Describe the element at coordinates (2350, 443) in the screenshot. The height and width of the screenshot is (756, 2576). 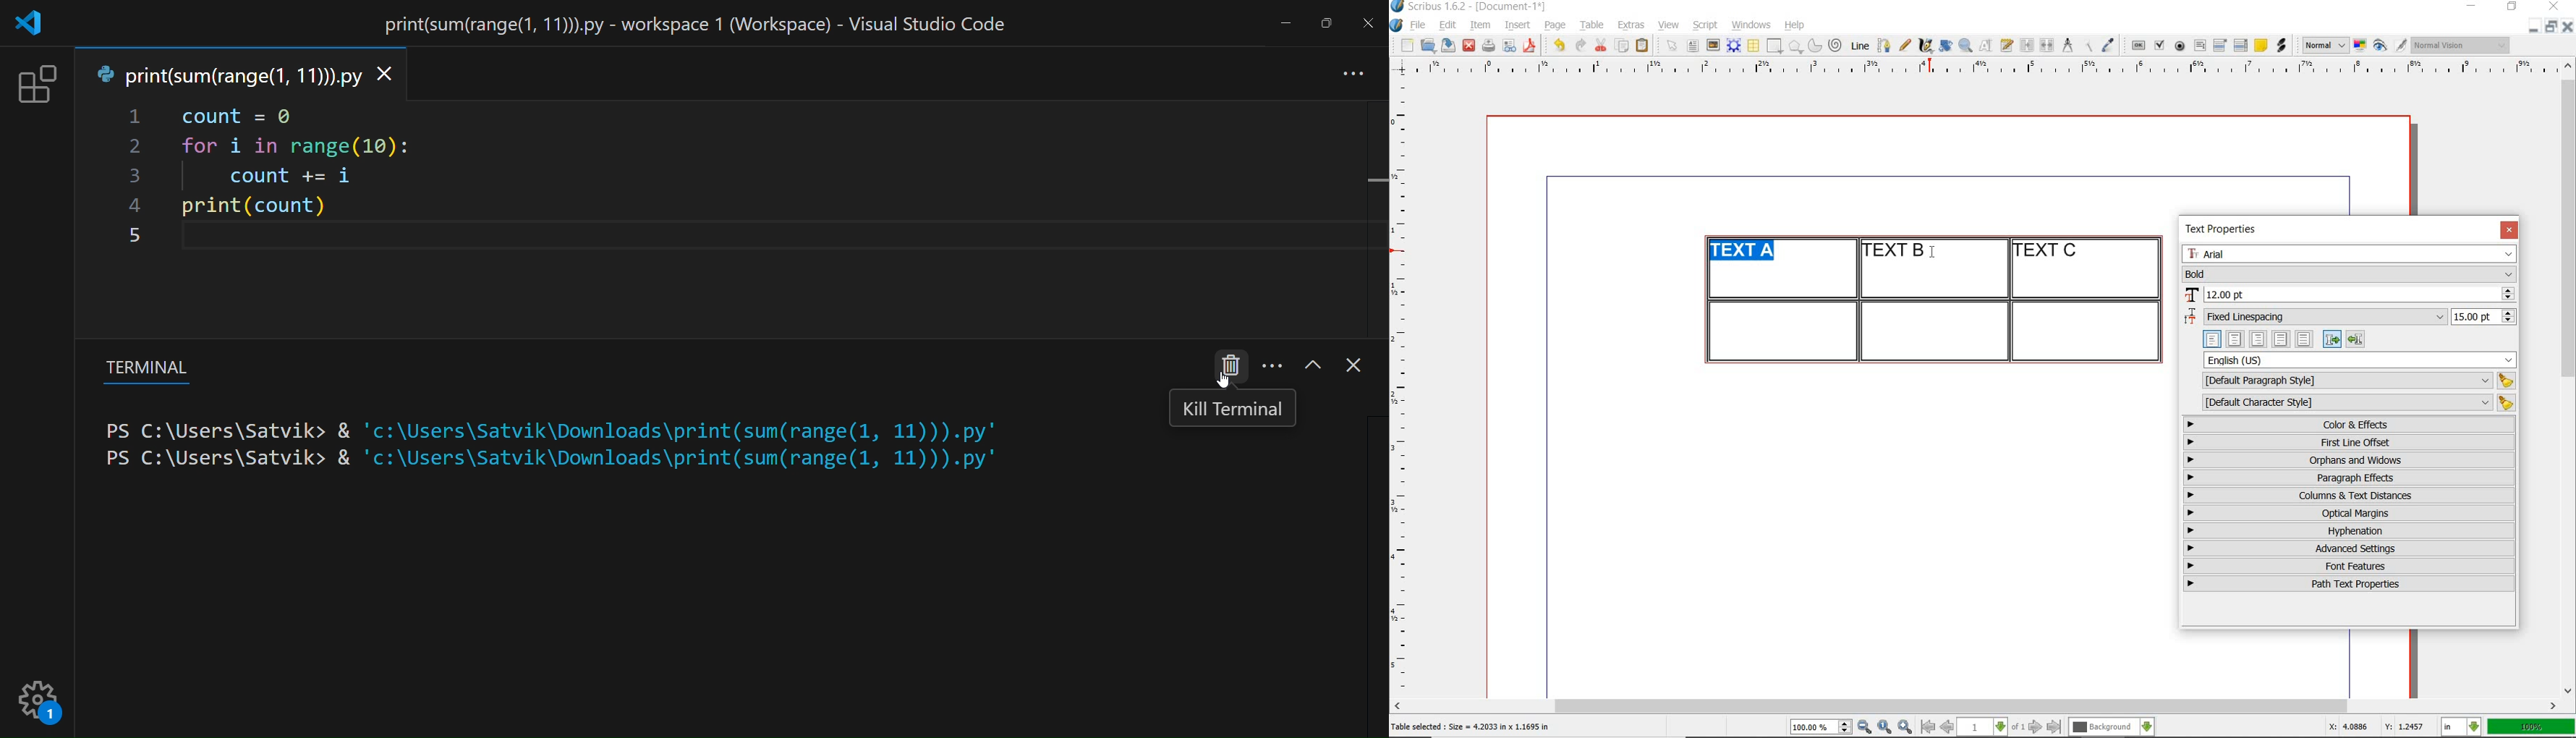
I see `first line offset` at that location.